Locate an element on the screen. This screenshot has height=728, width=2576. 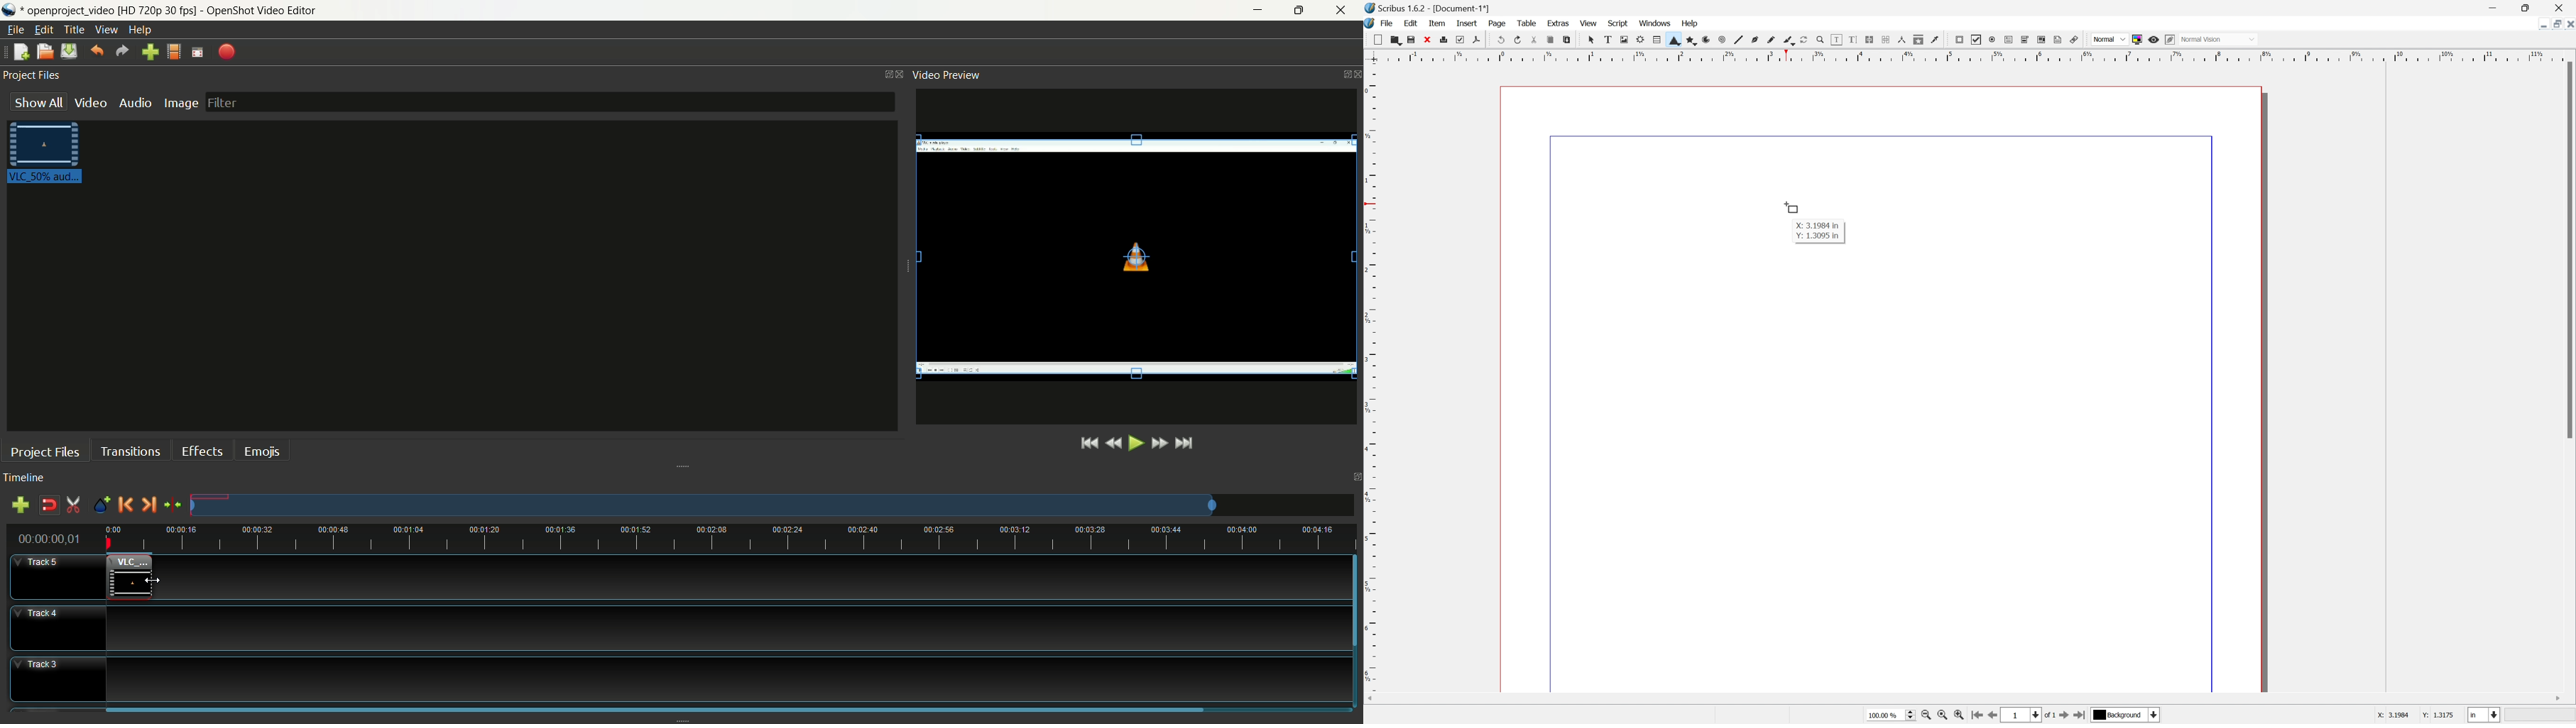
close is located at coordinates (1343, 11).